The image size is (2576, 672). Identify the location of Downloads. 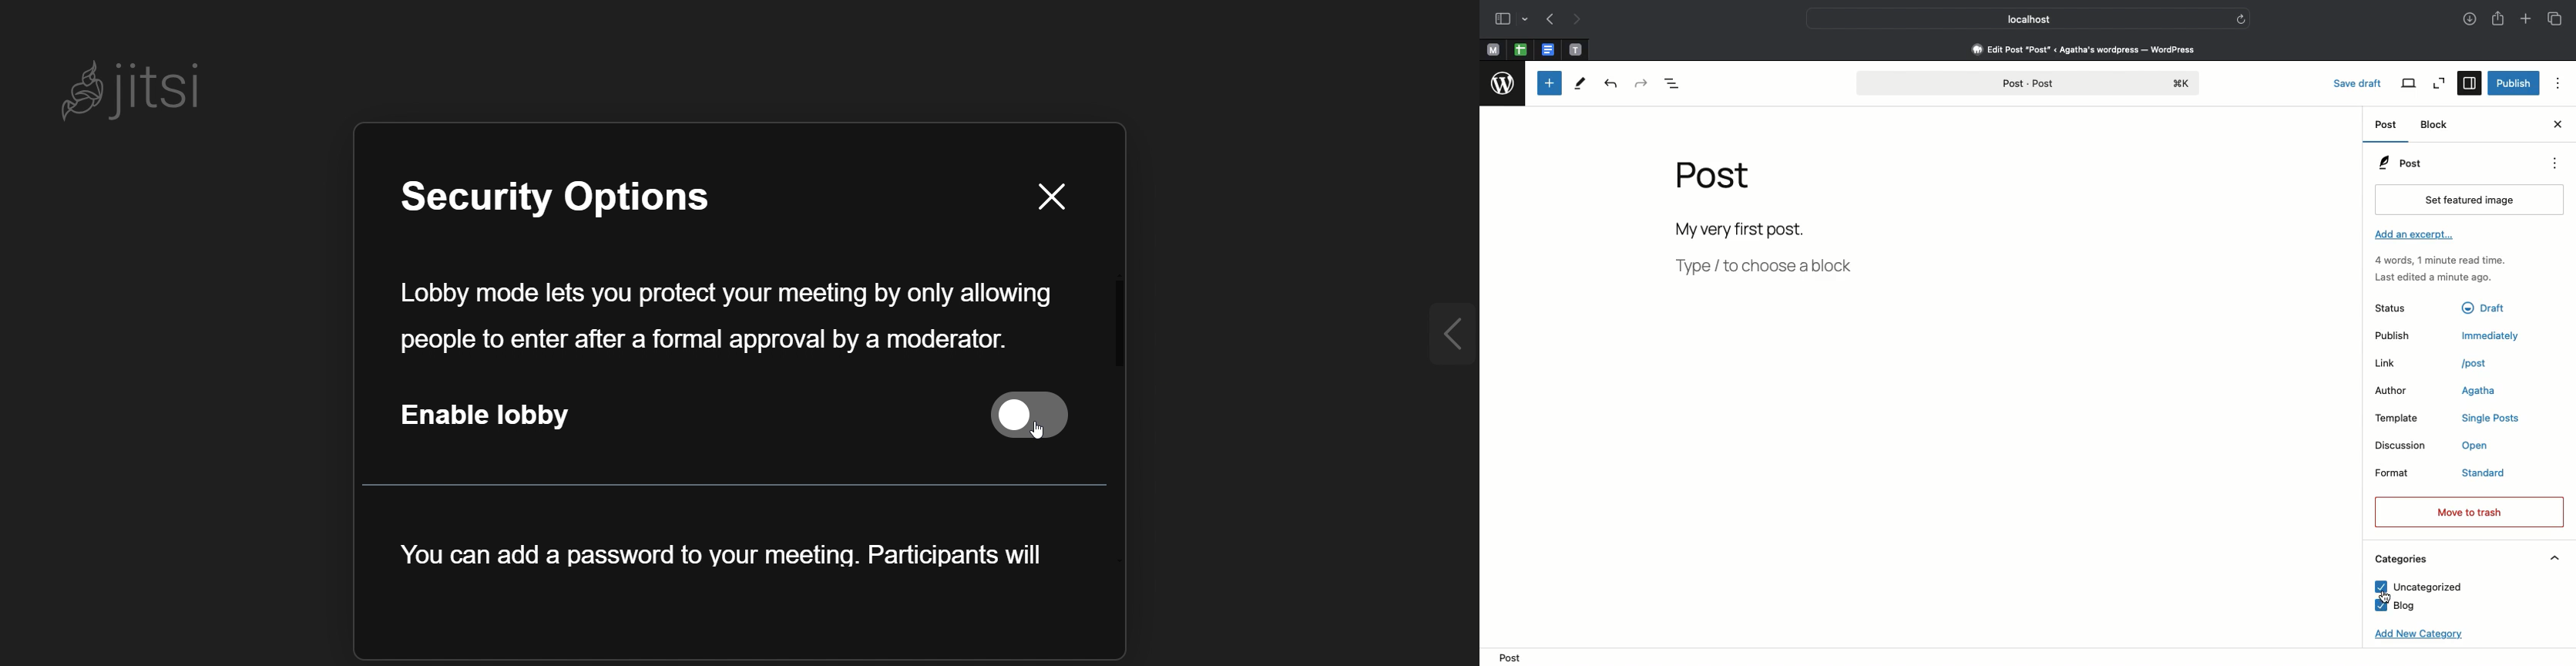
(2467, 20).